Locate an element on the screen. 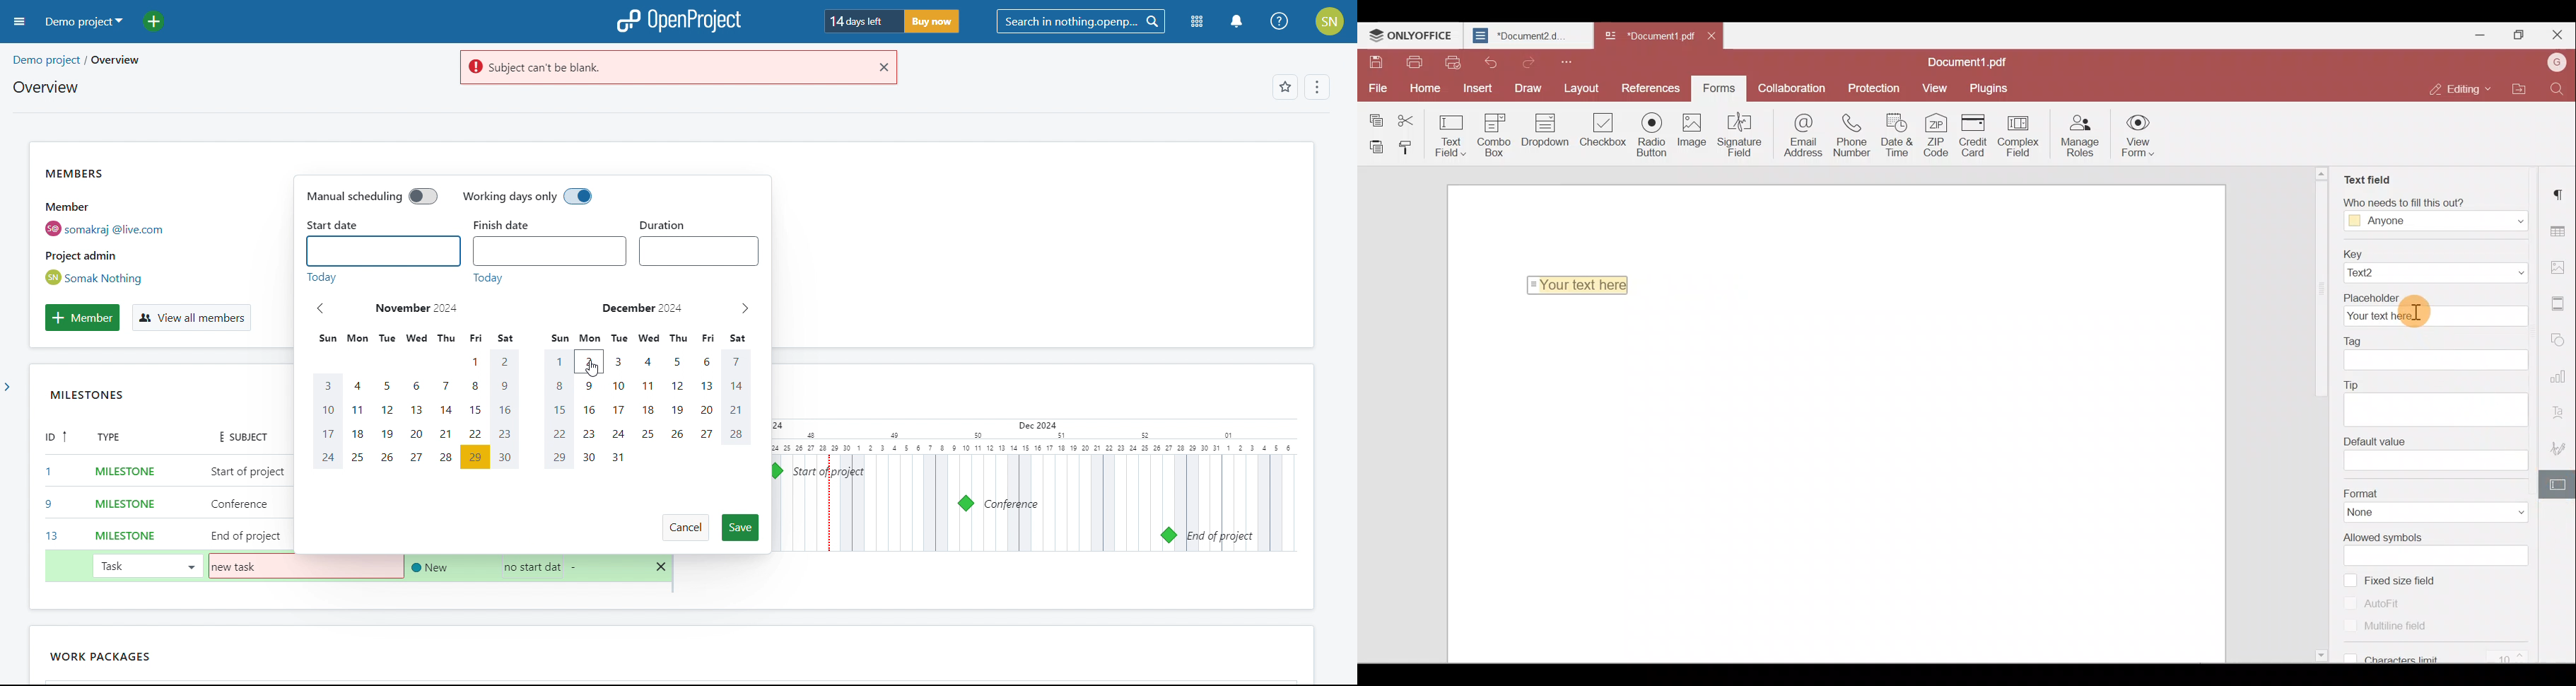 Image resolution: width=2576 pixels, height=700 pixels. References is located at coordinates (1648, 87).